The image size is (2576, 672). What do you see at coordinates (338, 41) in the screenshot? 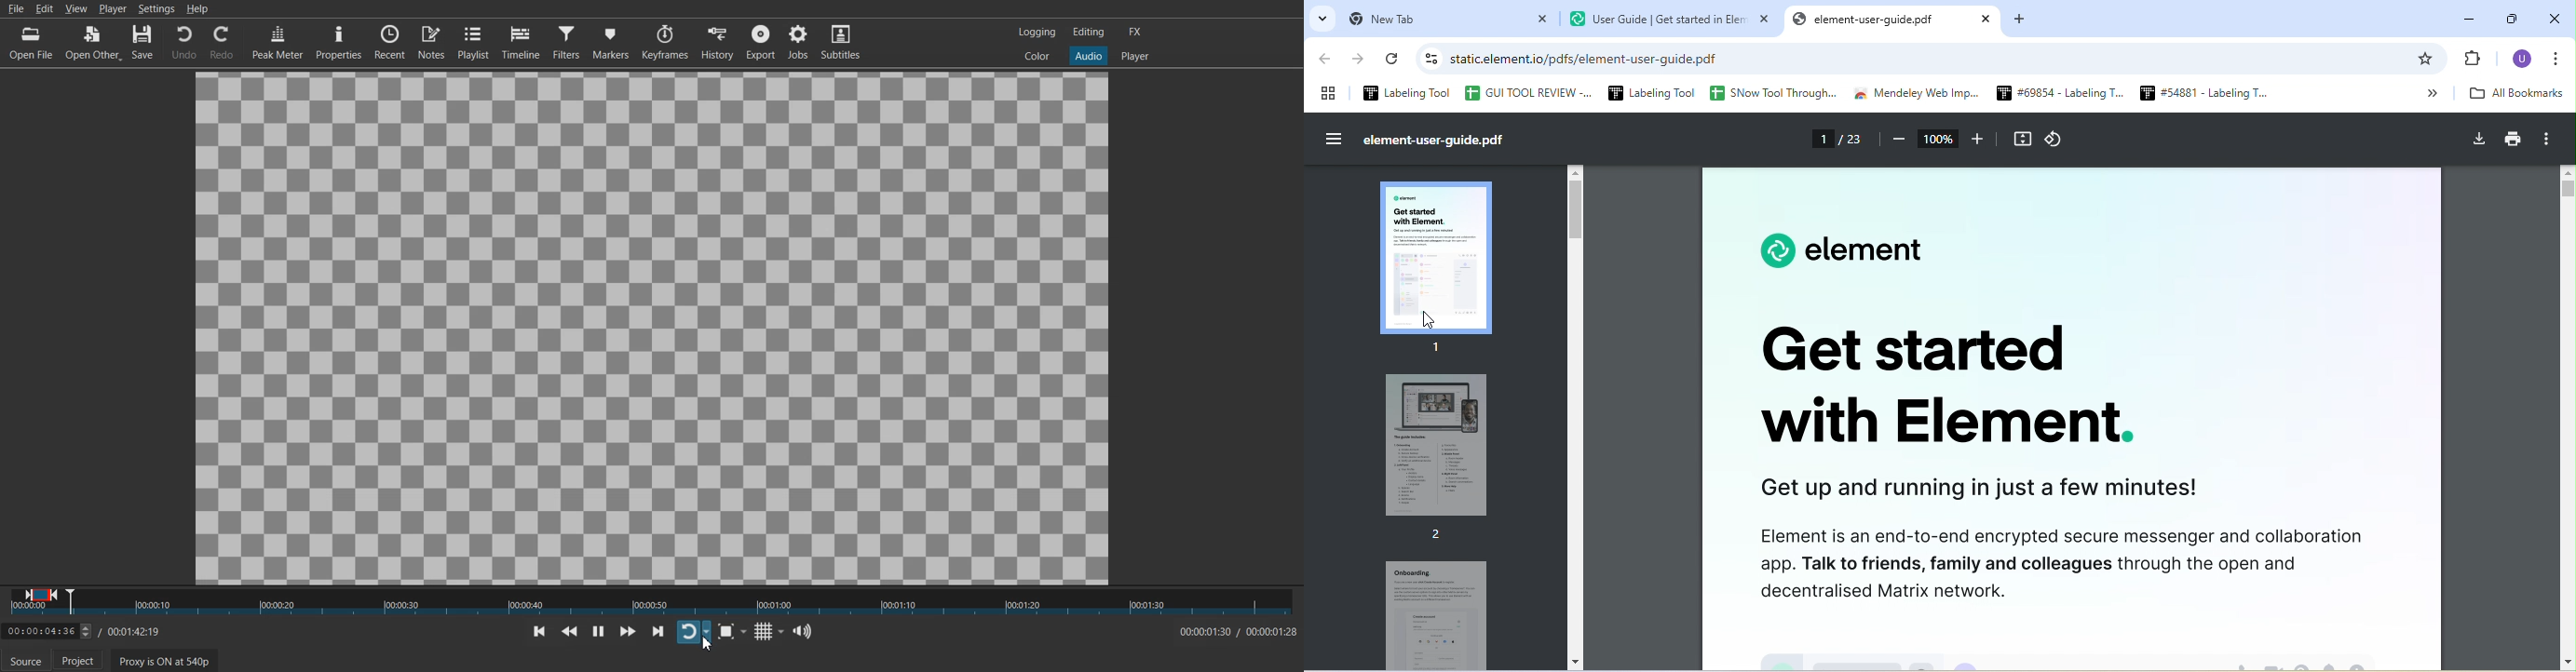
I see `Properties` at bounding box center [338, 41].